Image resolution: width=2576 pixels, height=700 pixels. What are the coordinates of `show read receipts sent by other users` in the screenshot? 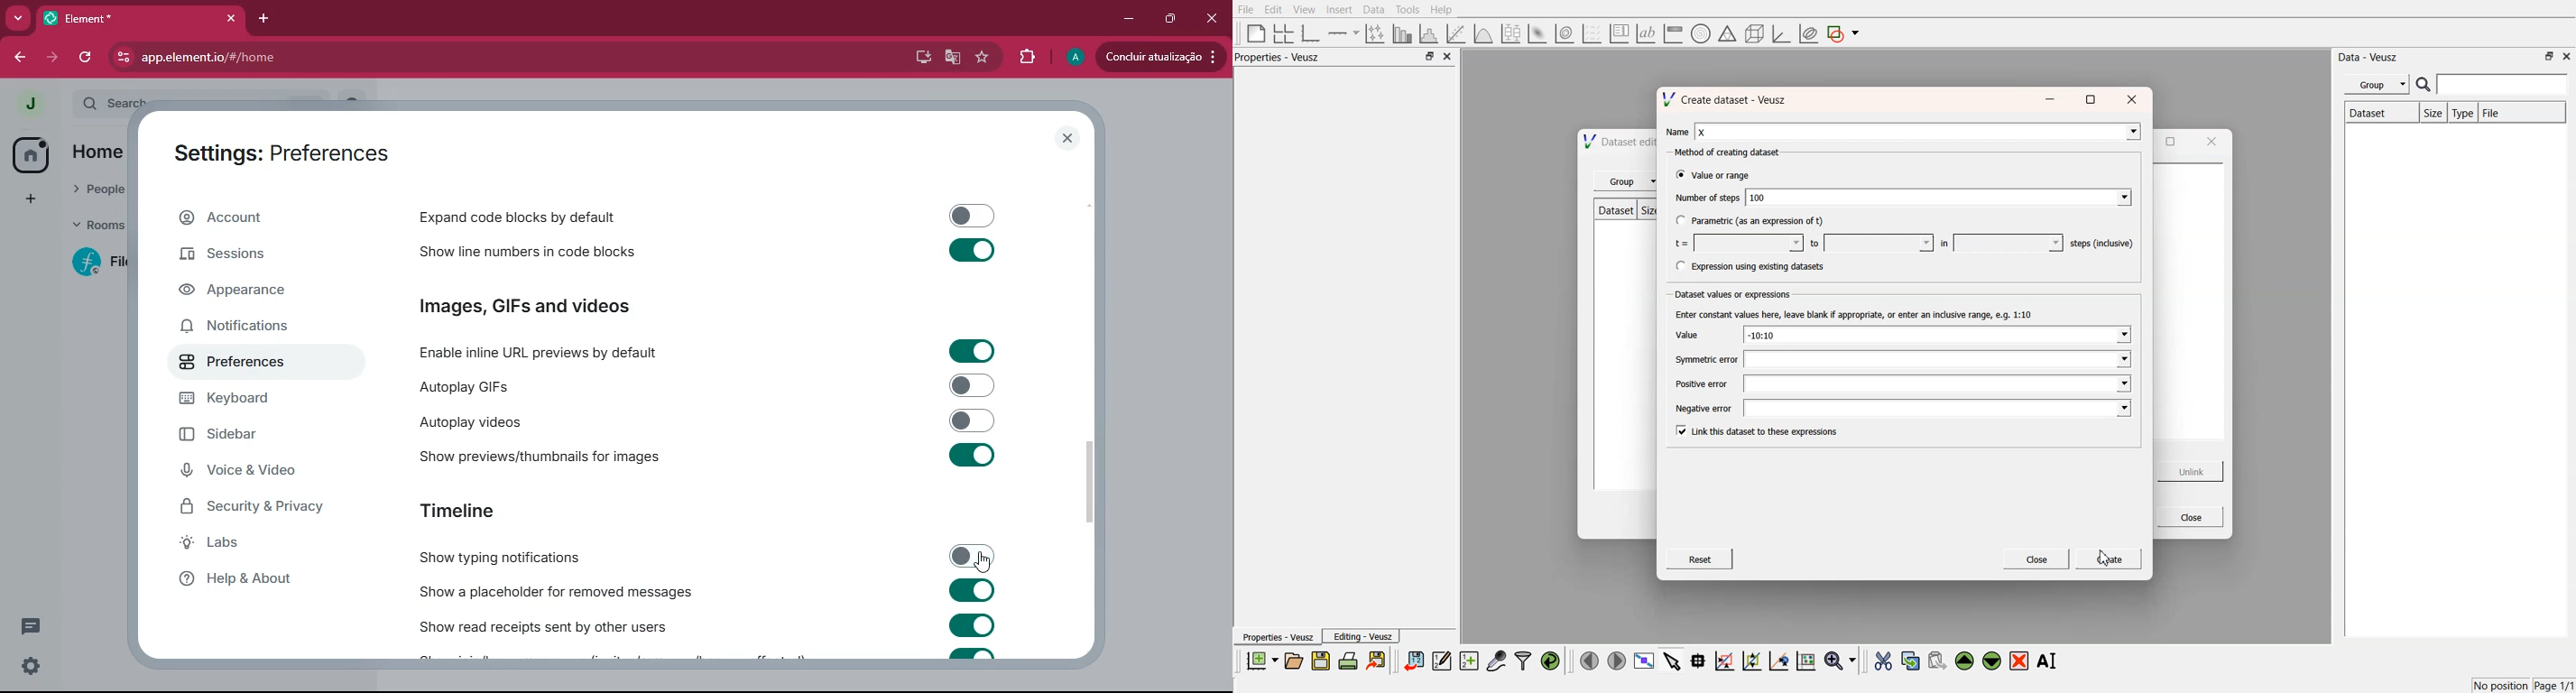 It's located at (544, 624).